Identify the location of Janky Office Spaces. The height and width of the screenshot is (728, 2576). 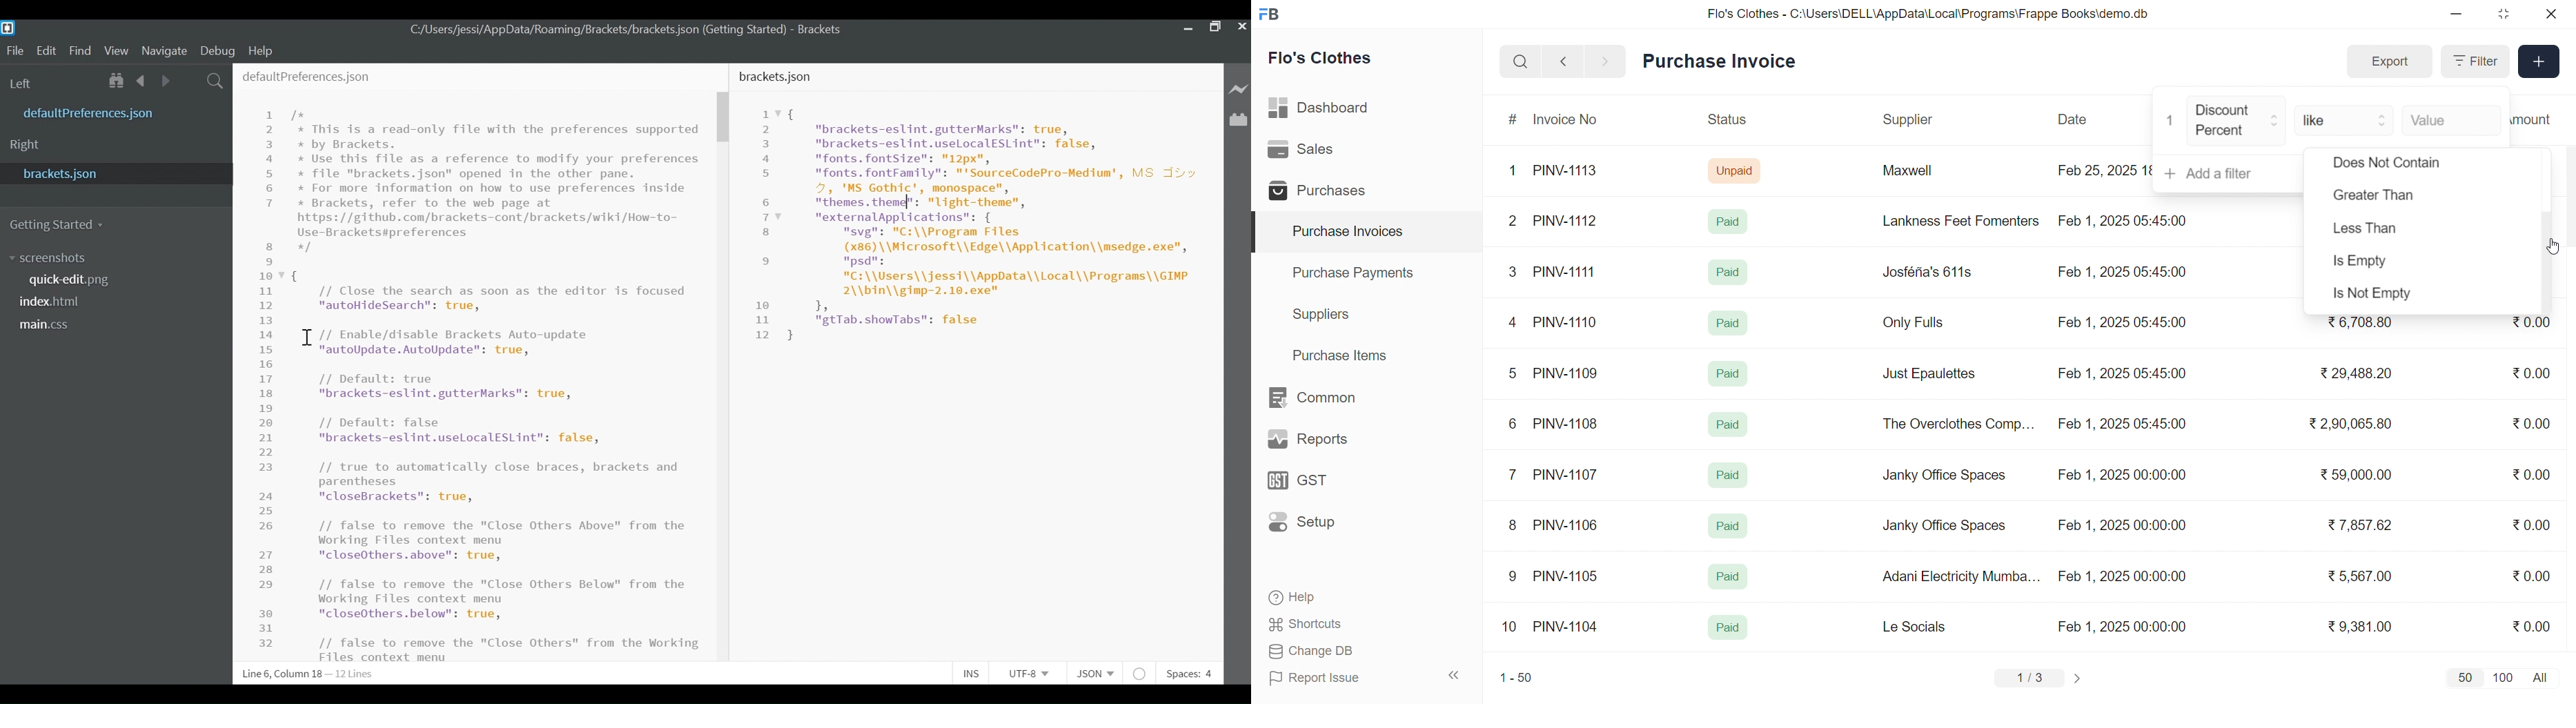
(1944, 527).